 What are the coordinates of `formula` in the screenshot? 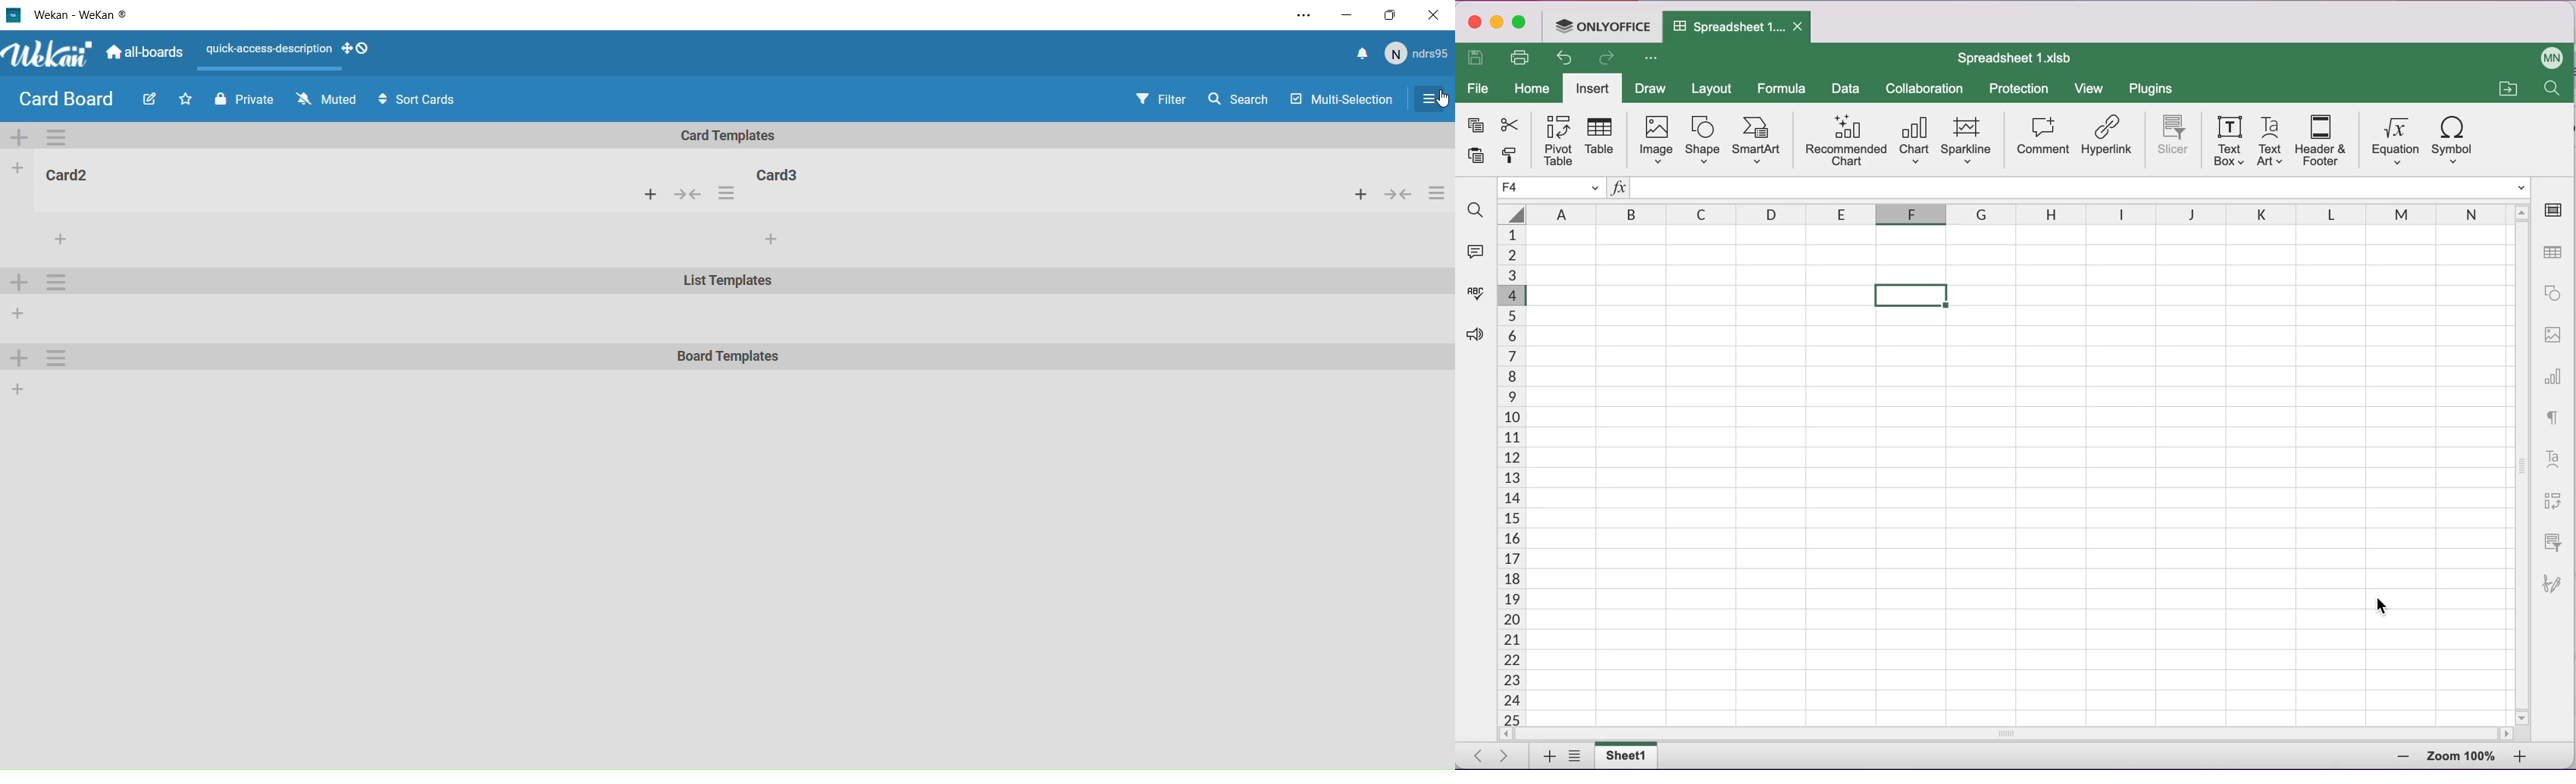 It's located at (1784, 89).